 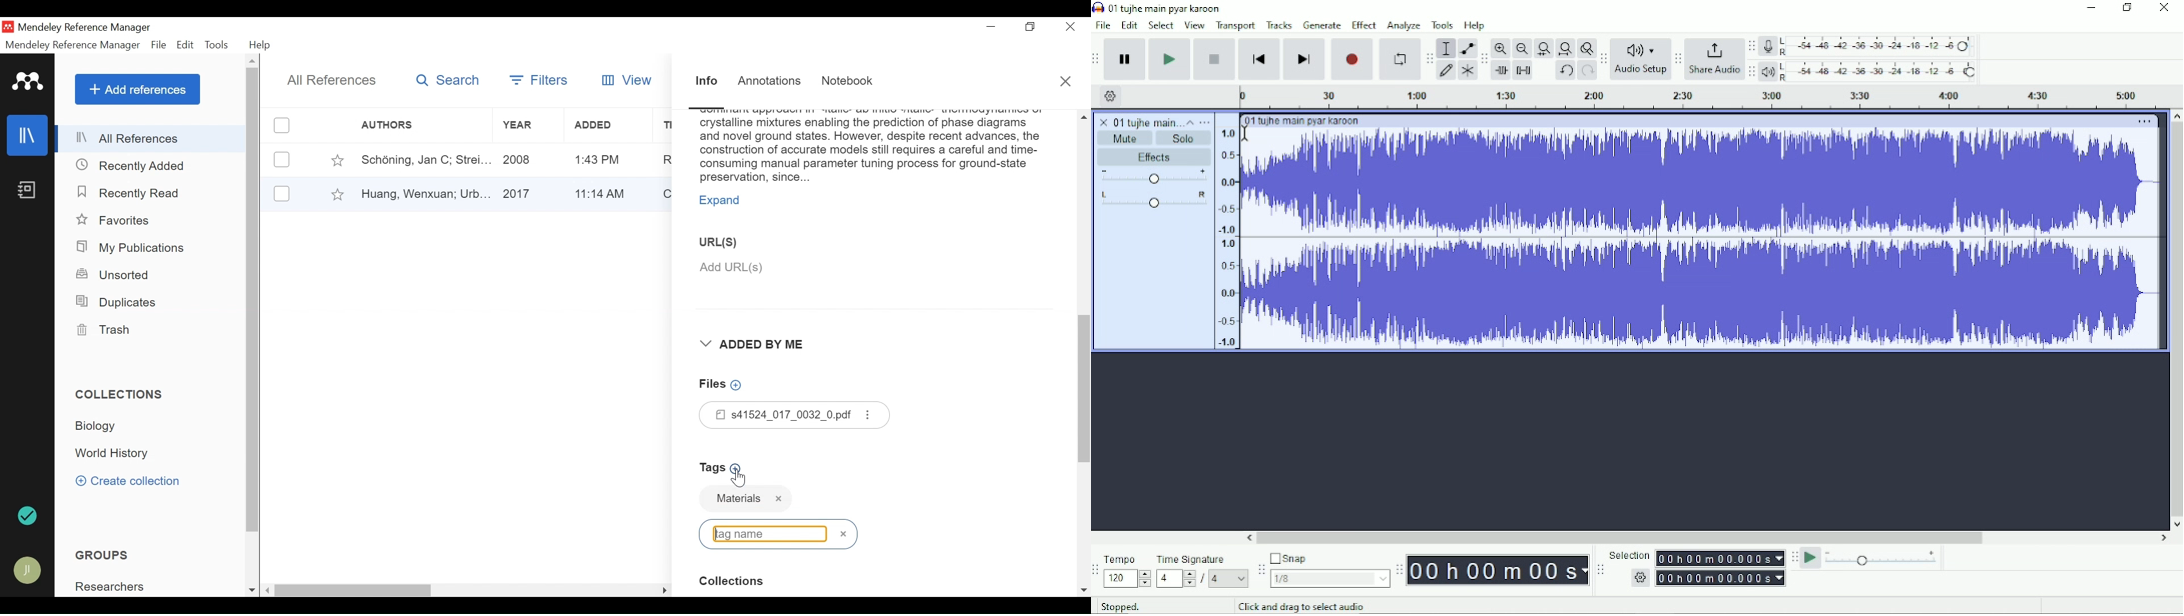 What do you see at coordinates (605, 192) in the screenshot?
I see `Added` at bounding box center [605, 192].